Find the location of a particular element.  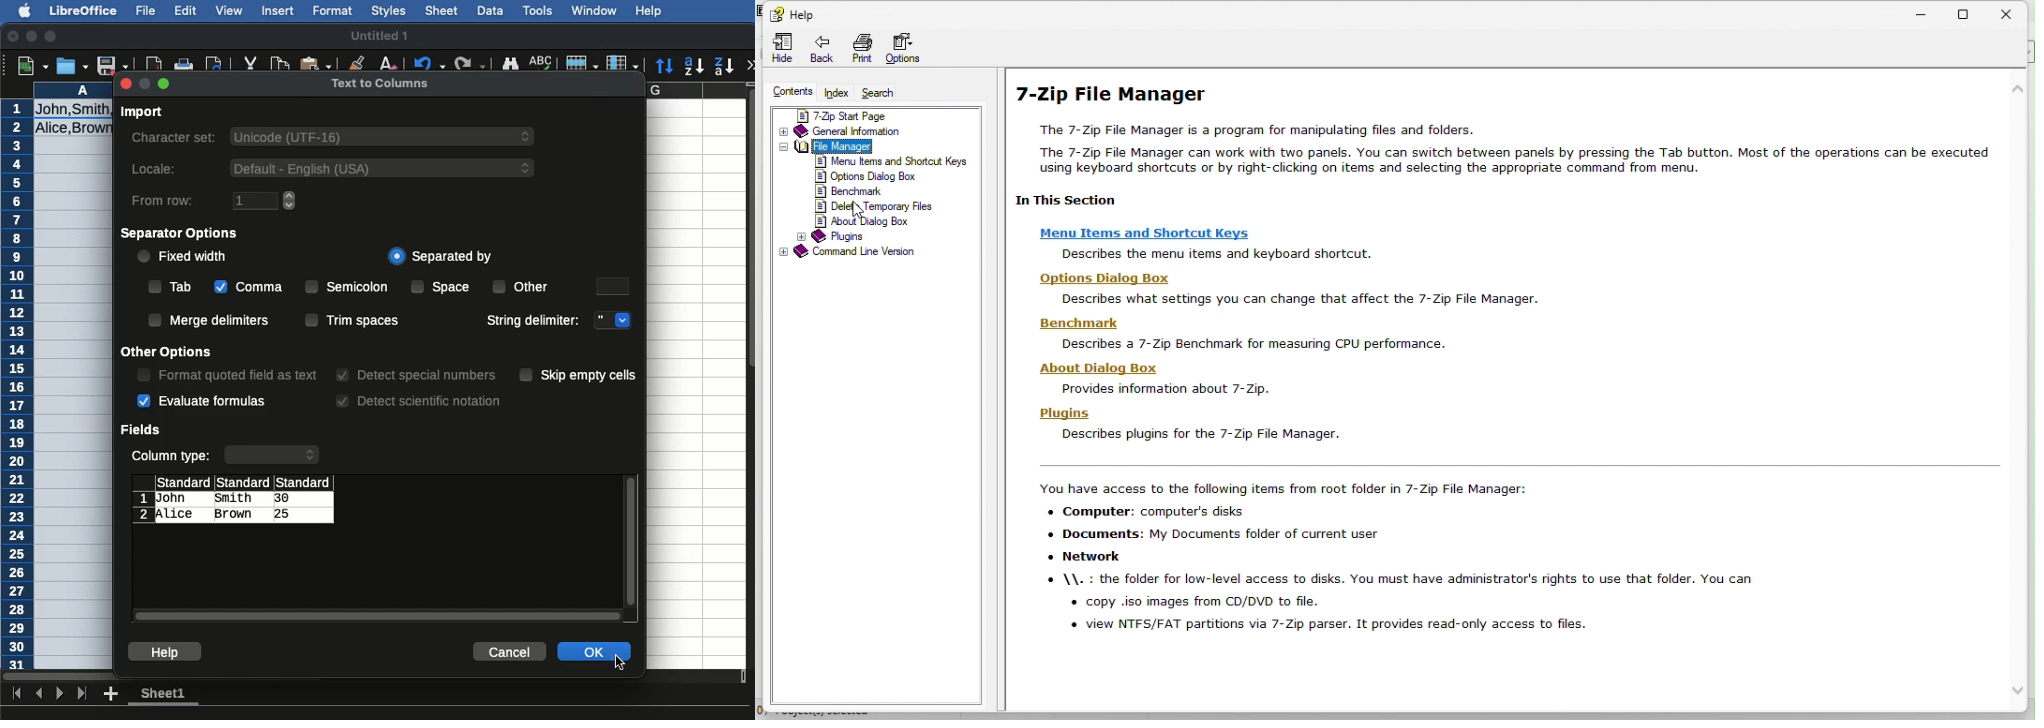

Data is located at coordinates (492, 10).